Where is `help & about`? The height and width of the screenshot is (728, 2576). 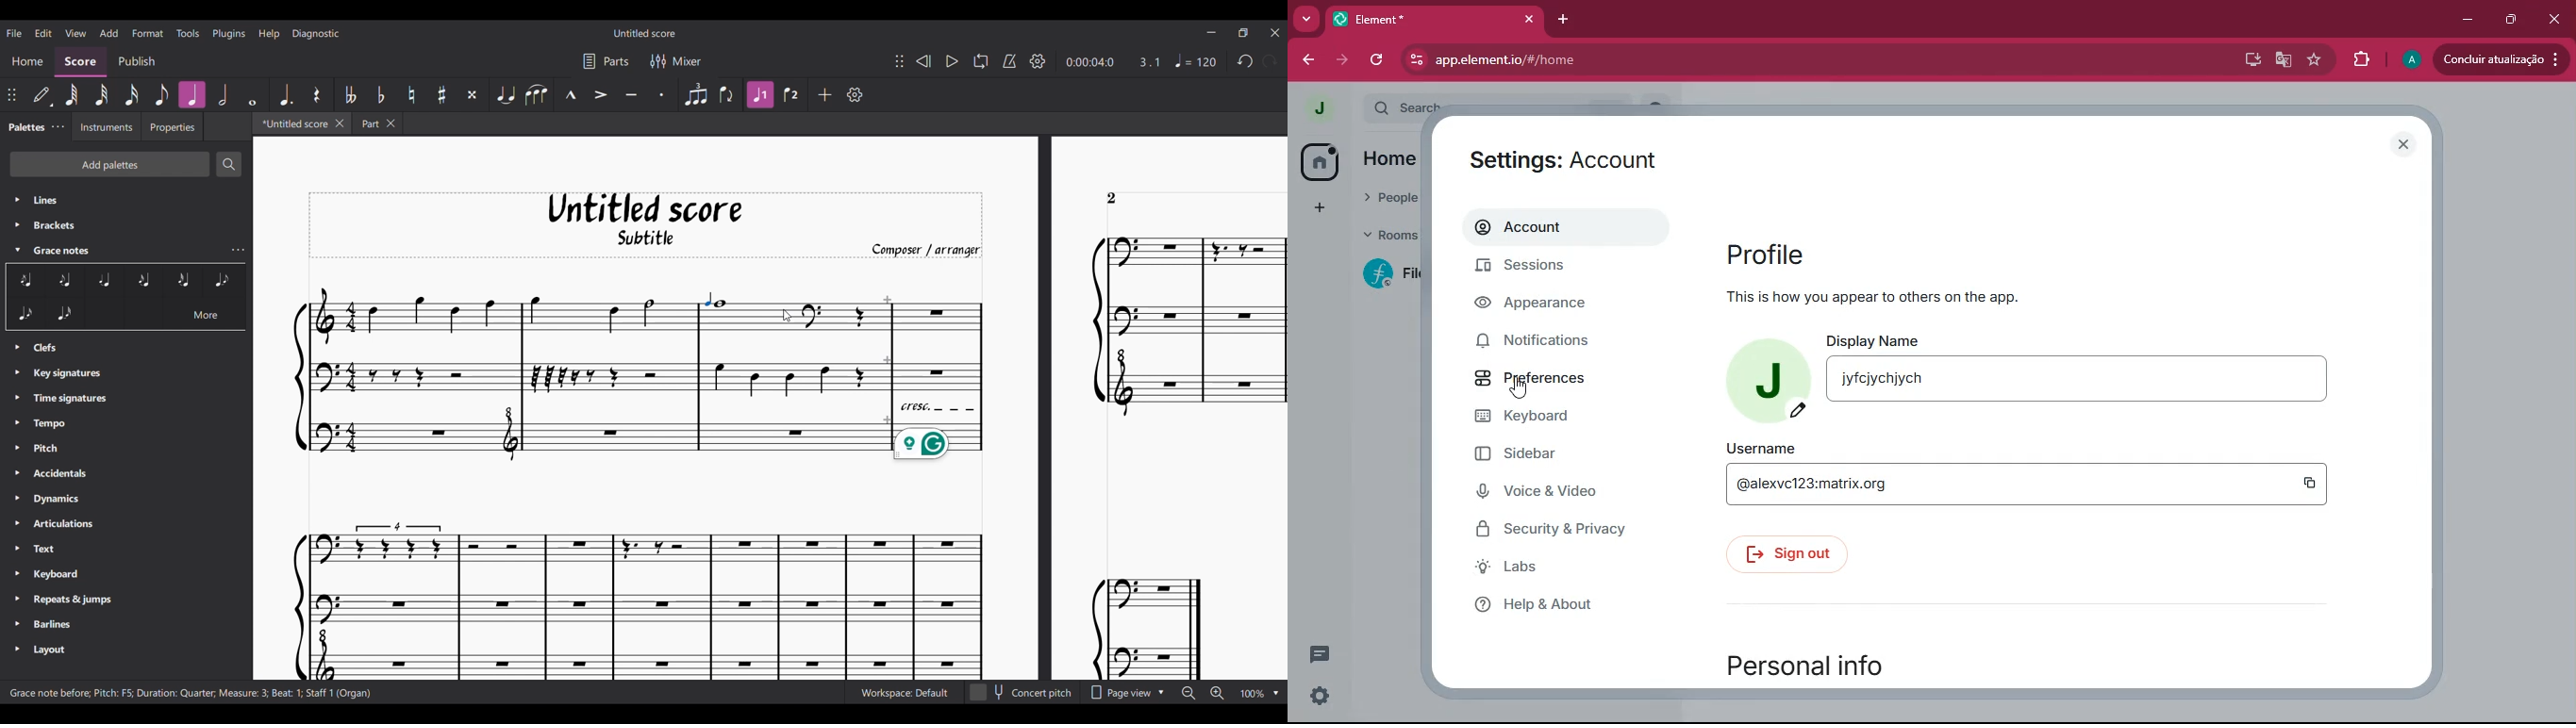 help & about is located at coordinates (1566, 608).